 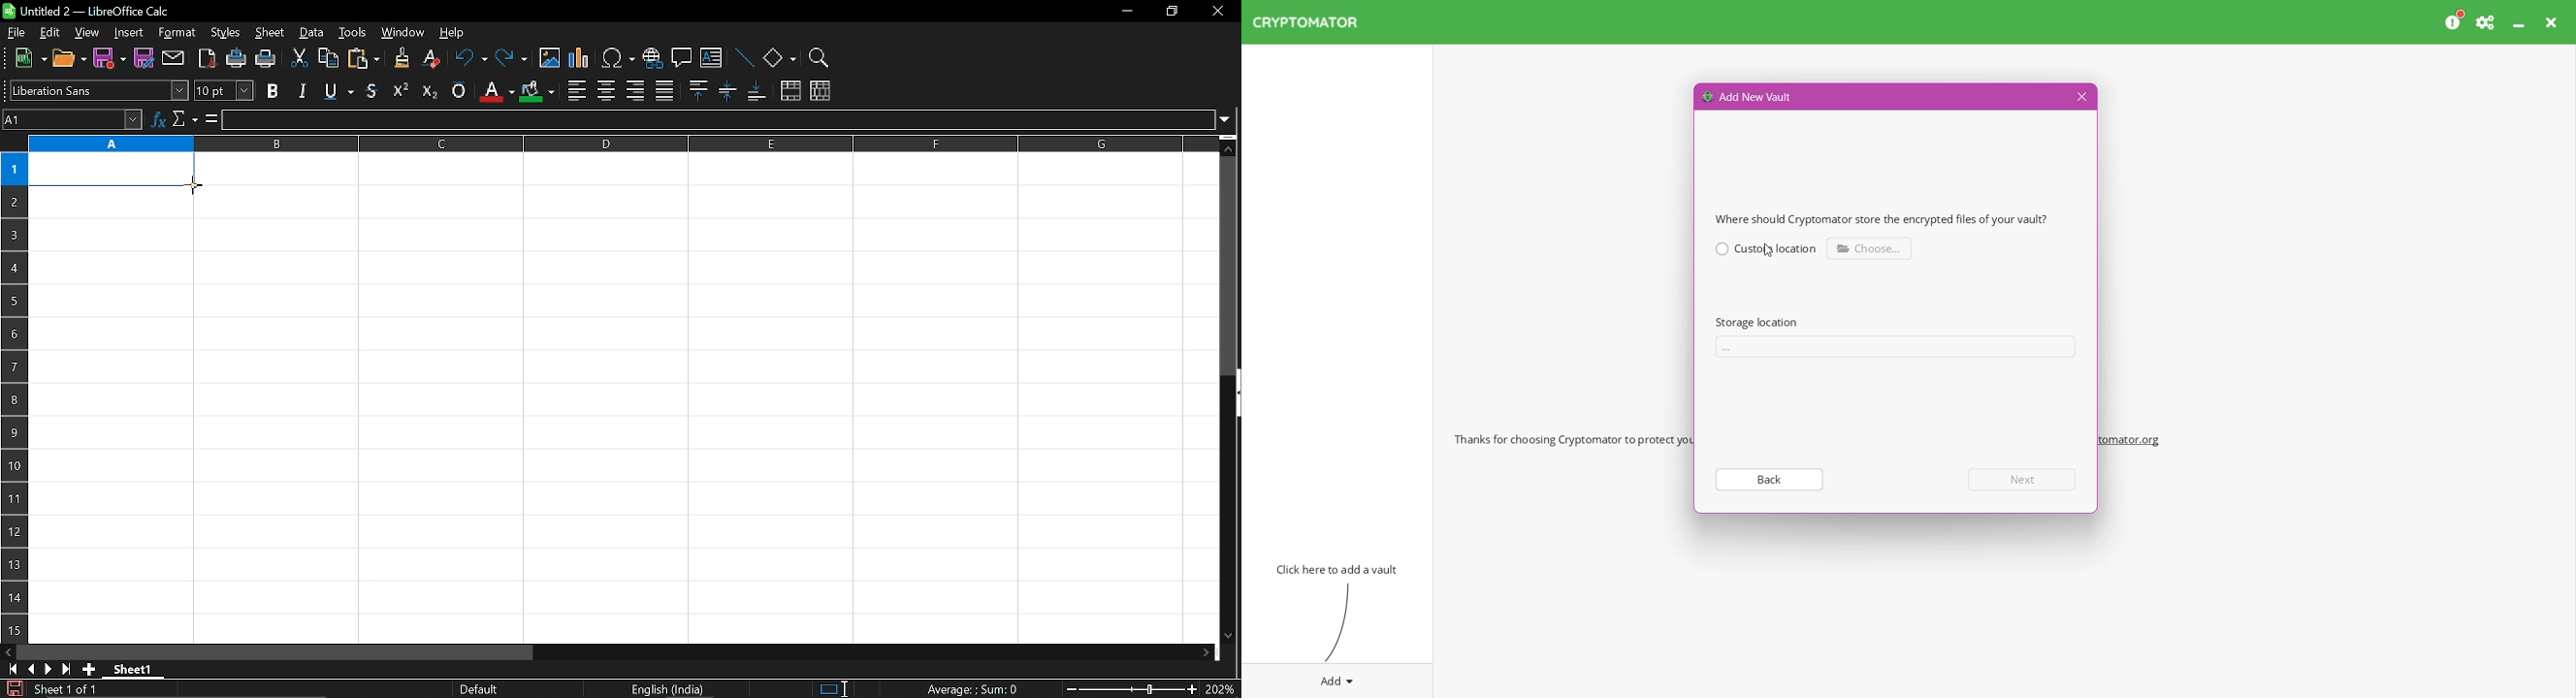 What do you see at coordinates (66, 689) in the screenshot?
I see `Sheet 1 of 1` at bounding box center [66, 689].